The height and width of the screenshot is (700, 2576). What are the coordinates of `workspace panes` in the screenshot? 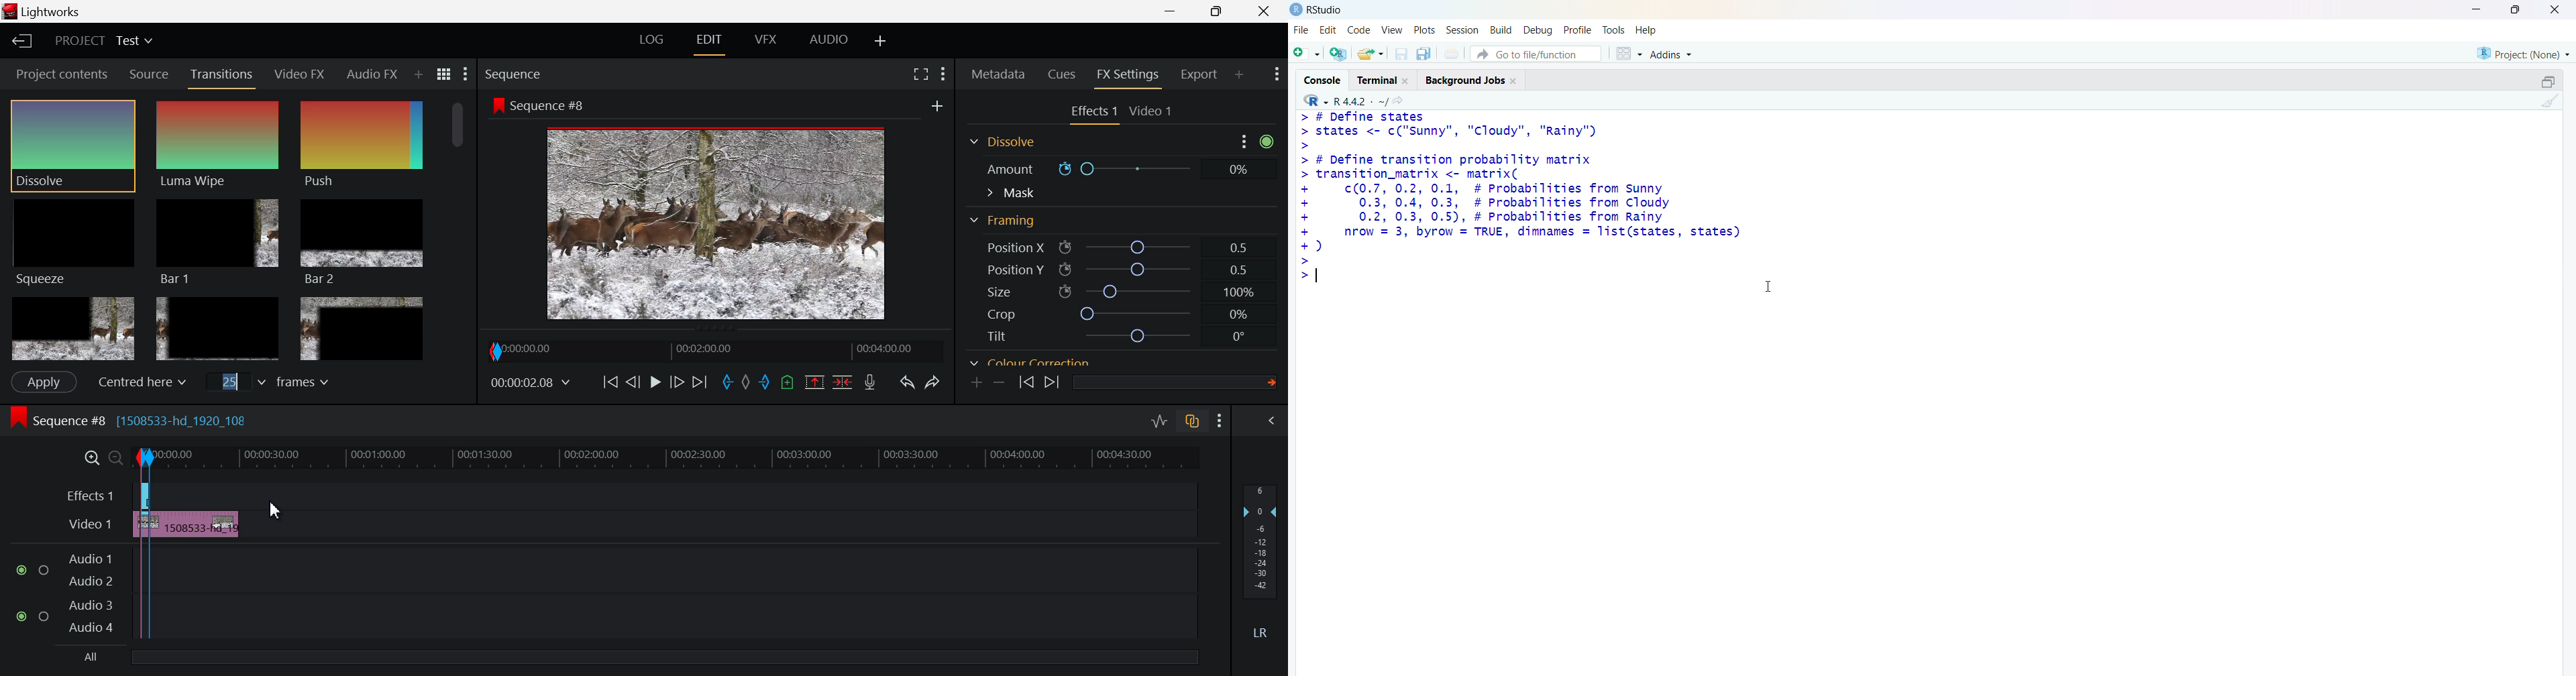 It's located at (1628, 55).